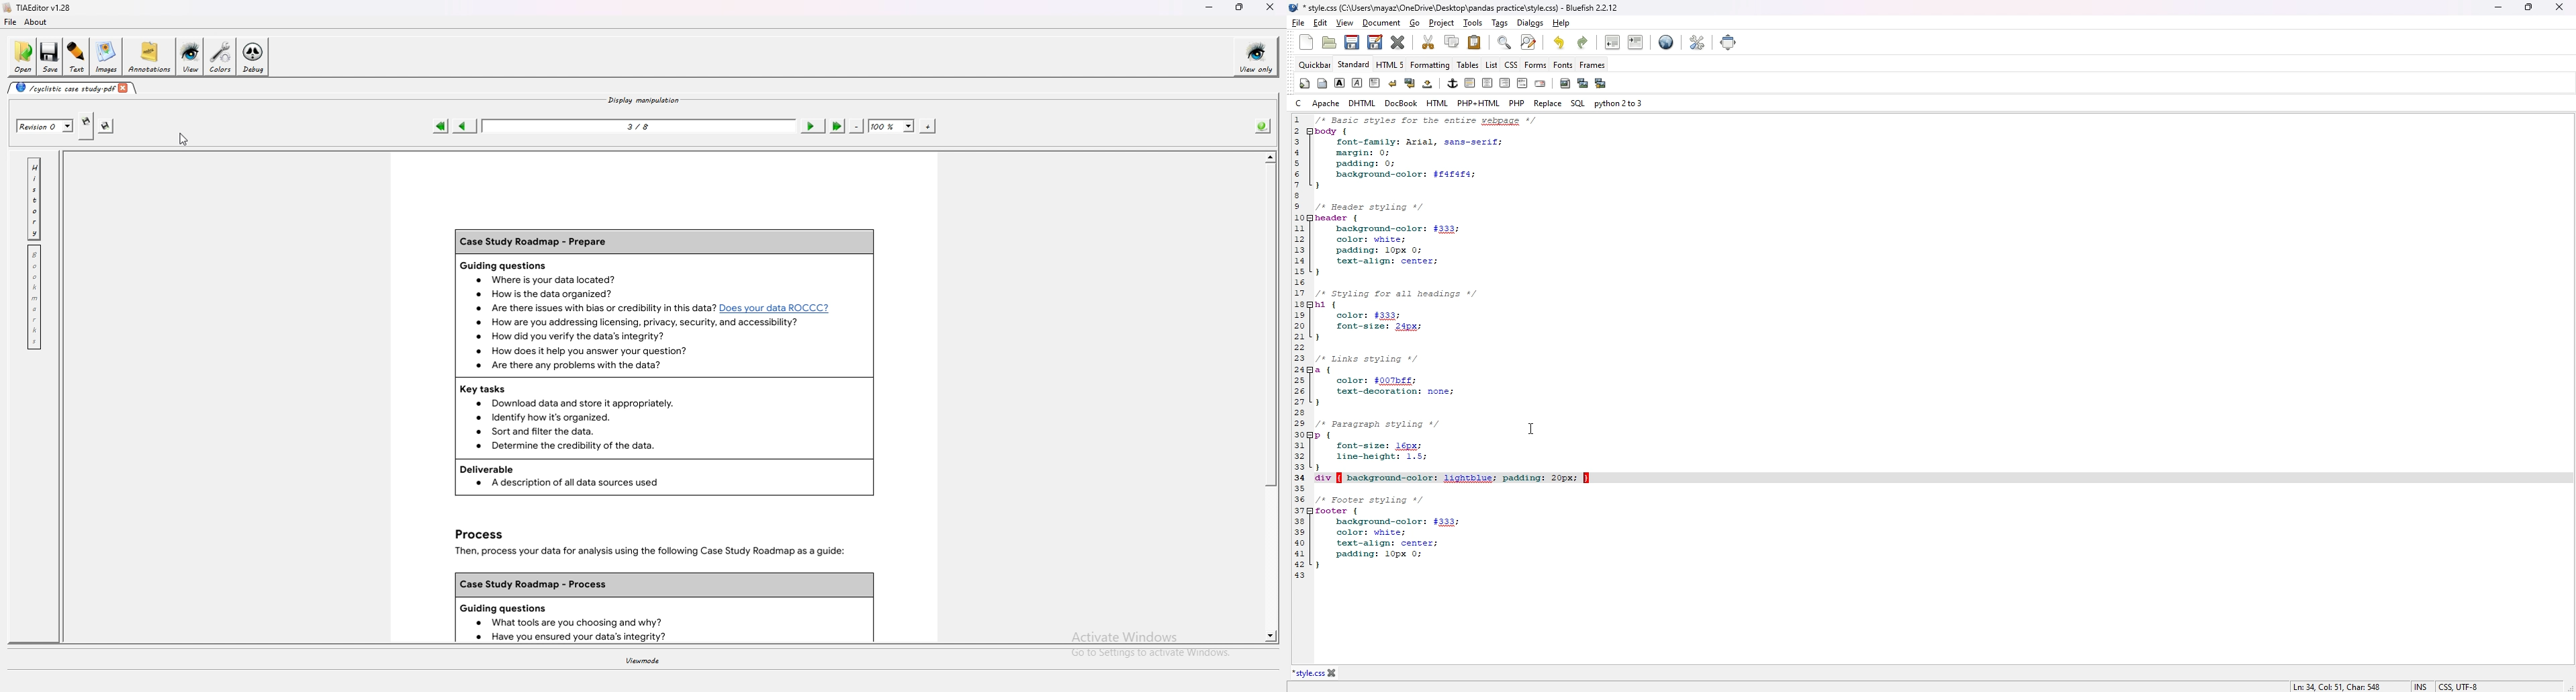 This screenshot has width=2576, height=700. What do you see at coordinates (190, 57) in the screenshot?
I see `view` at bounding box center [190, 57].